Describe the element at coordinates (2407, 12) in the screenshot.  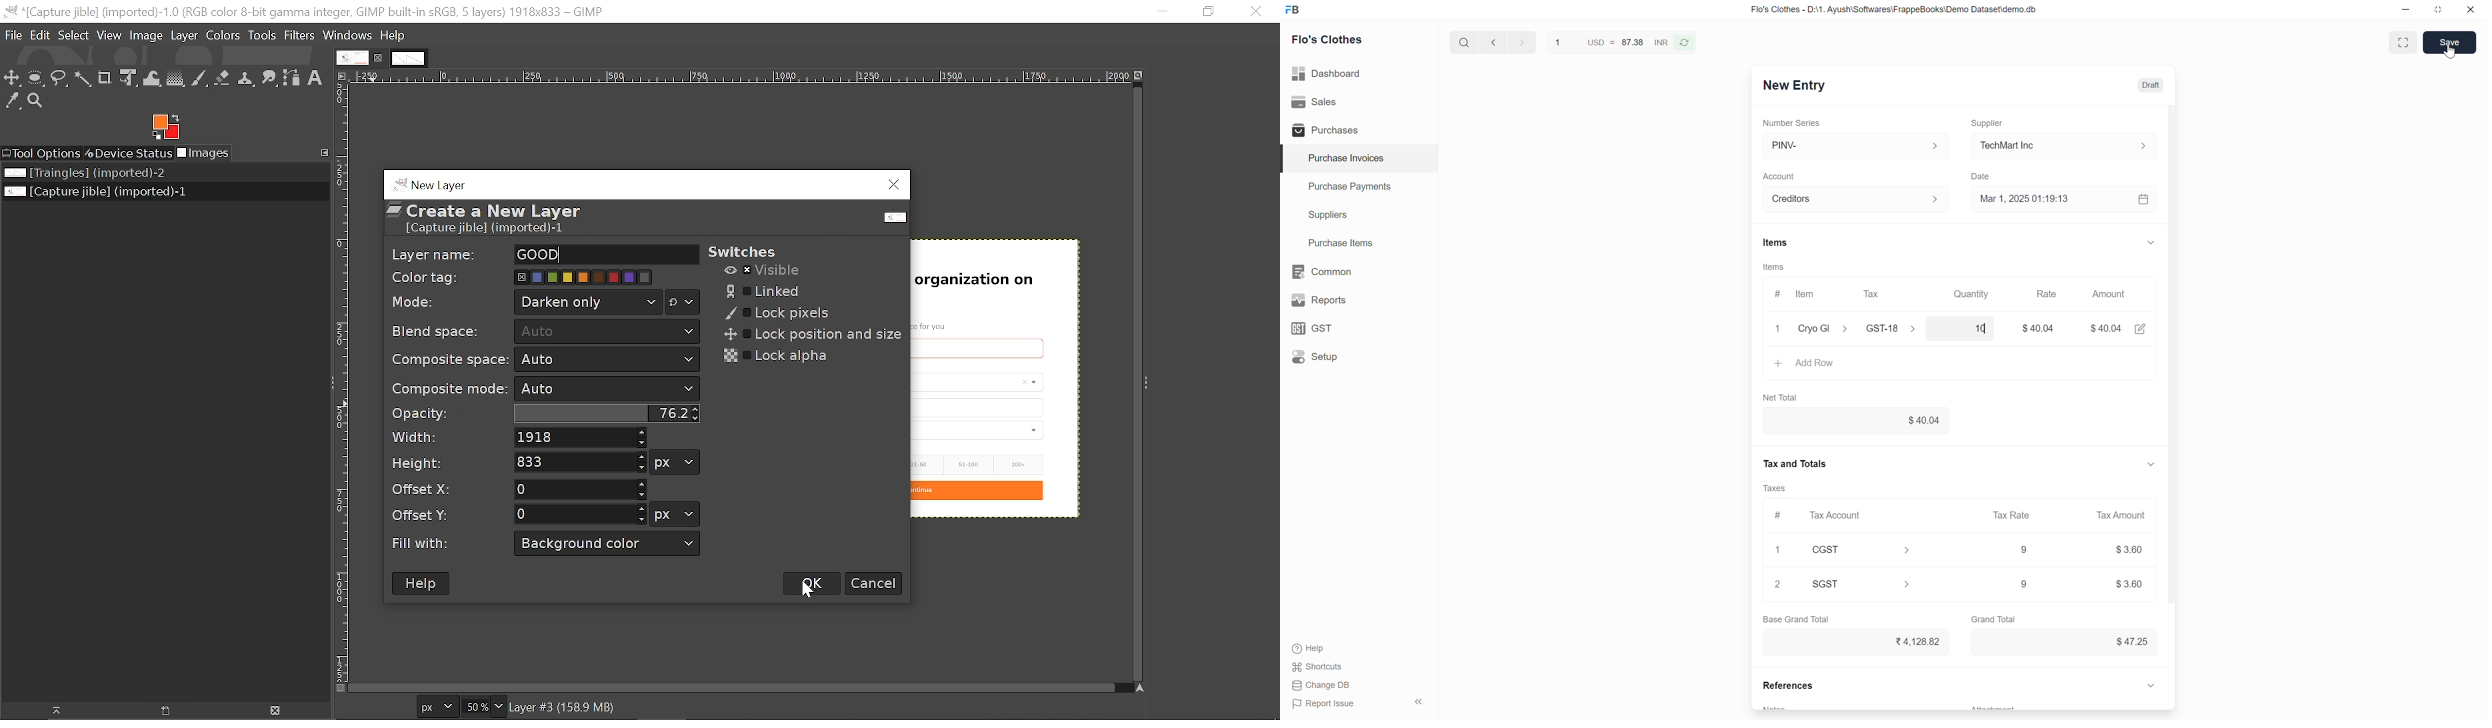
I see `minimize` at that location.